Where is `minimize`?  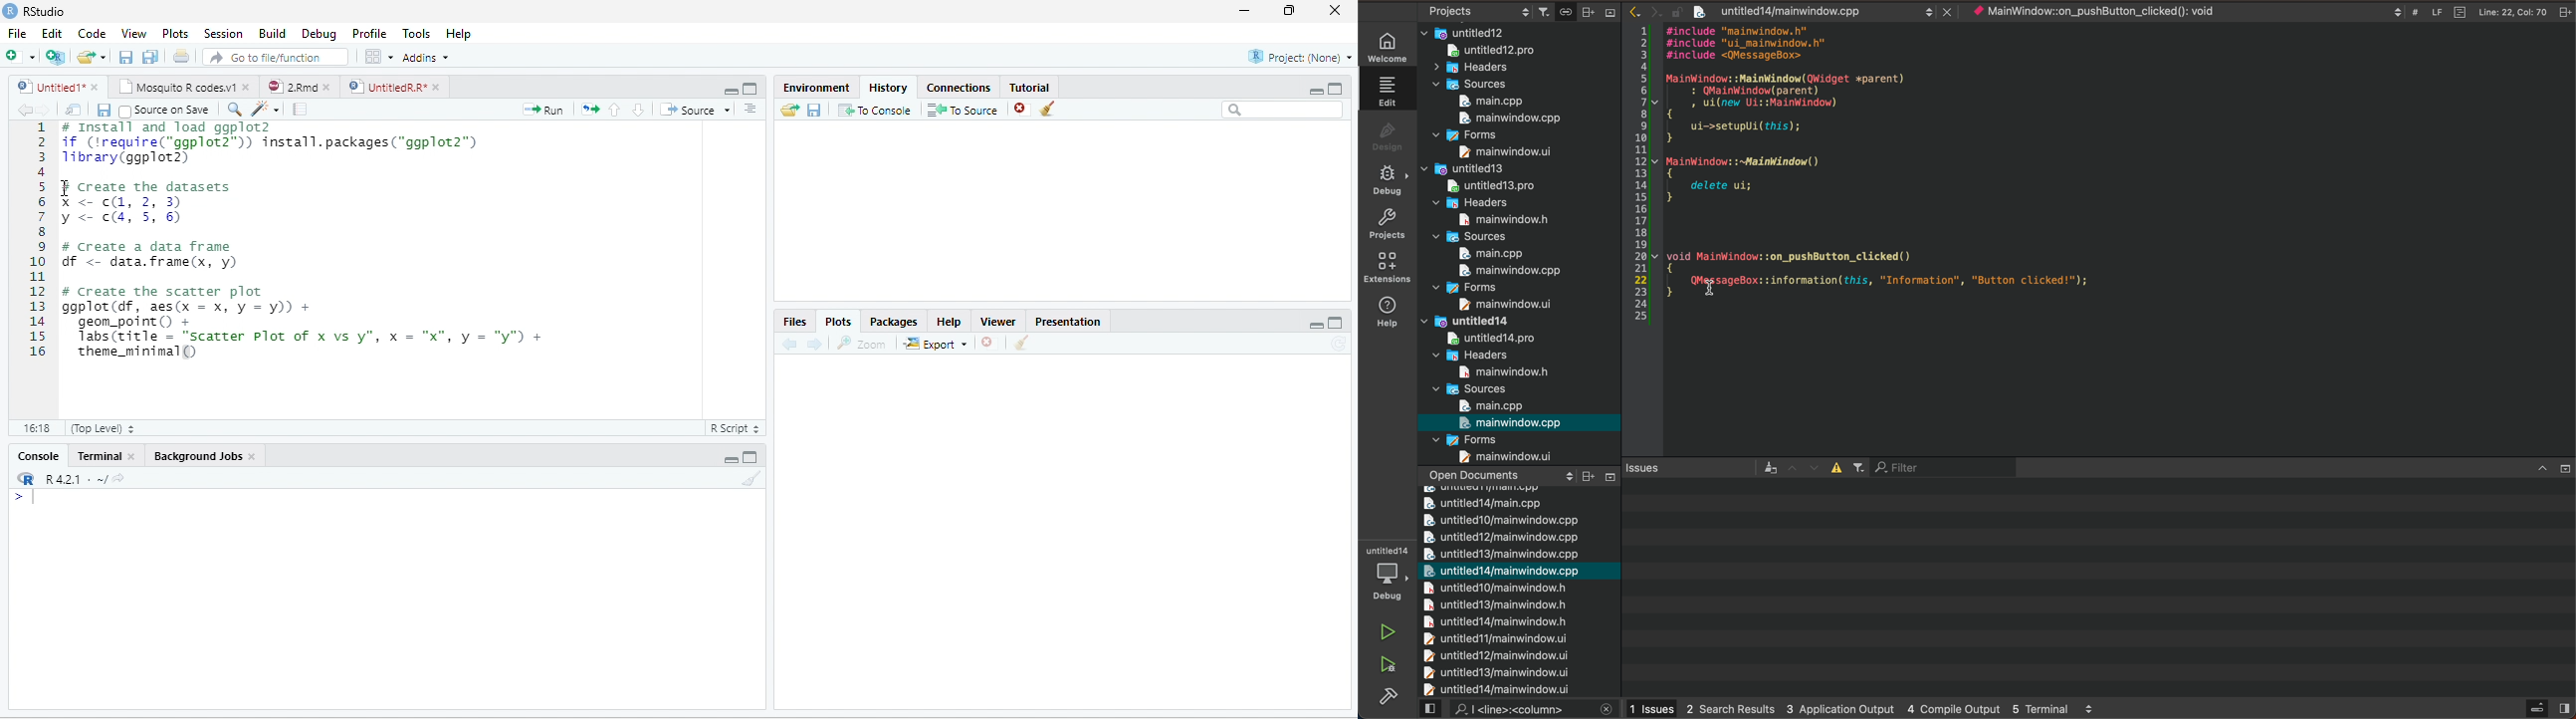
minimize is located at coordinates (1245, 11).